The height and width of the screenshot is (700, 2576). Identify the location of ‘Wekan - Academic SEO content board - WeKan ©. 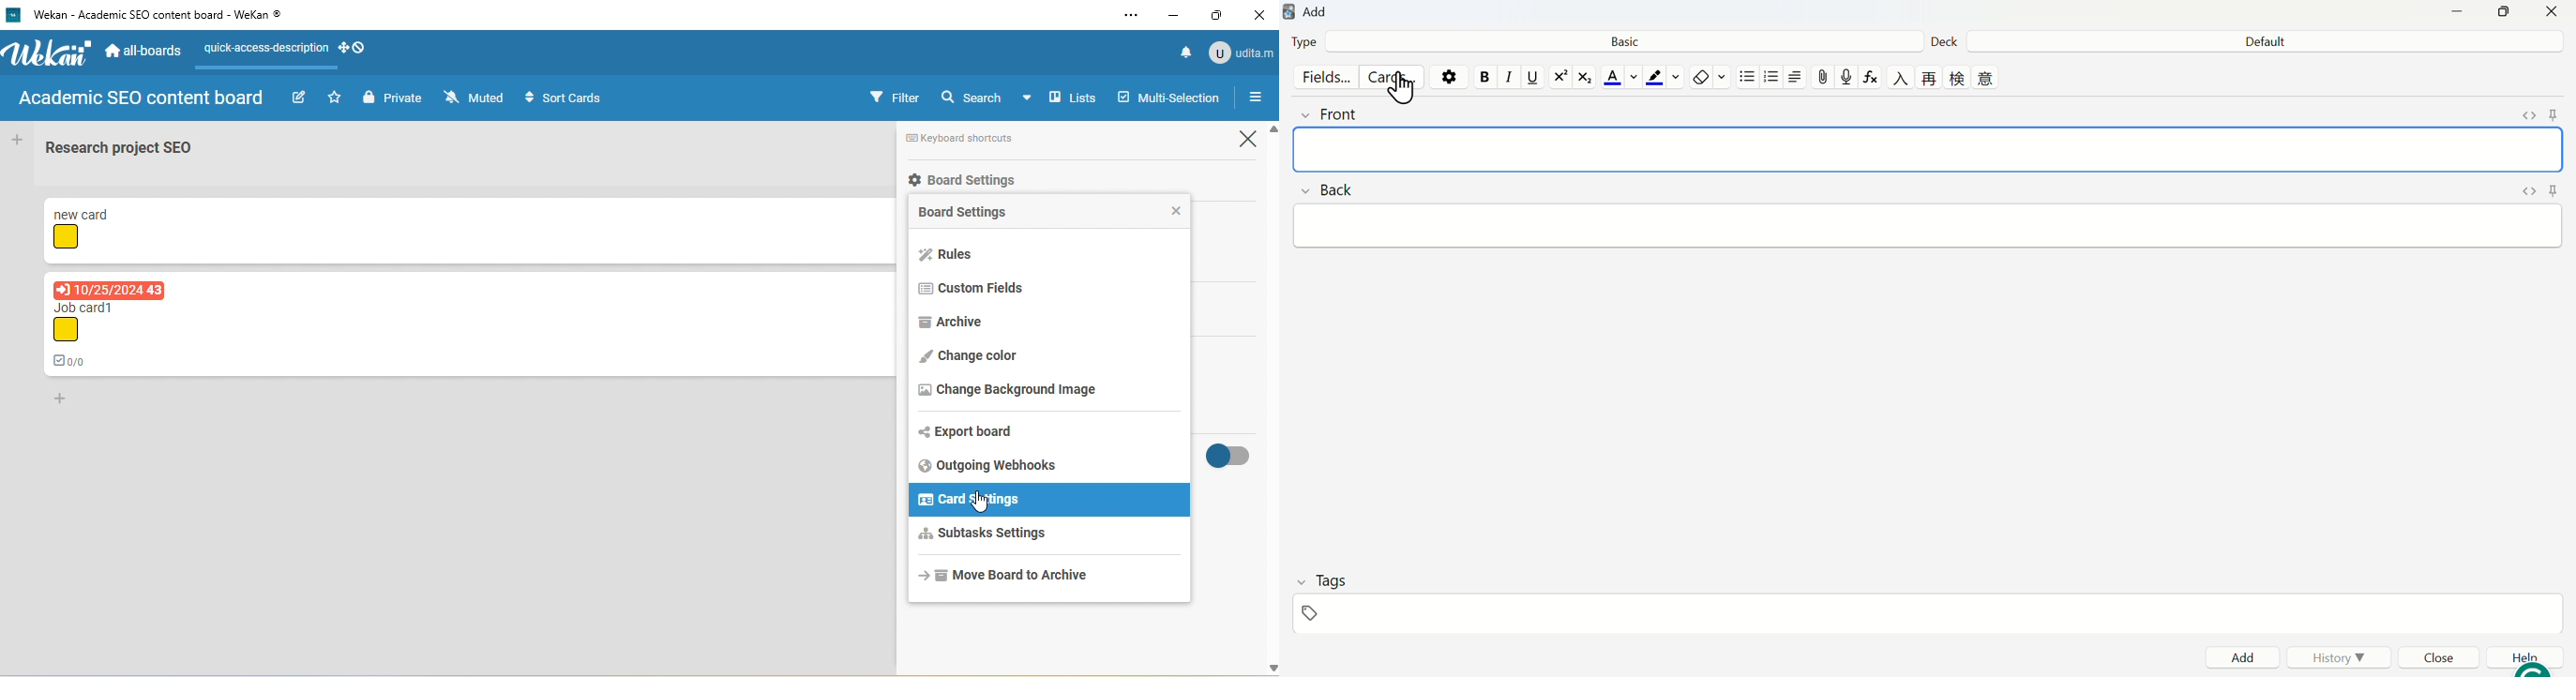
(165, 15).